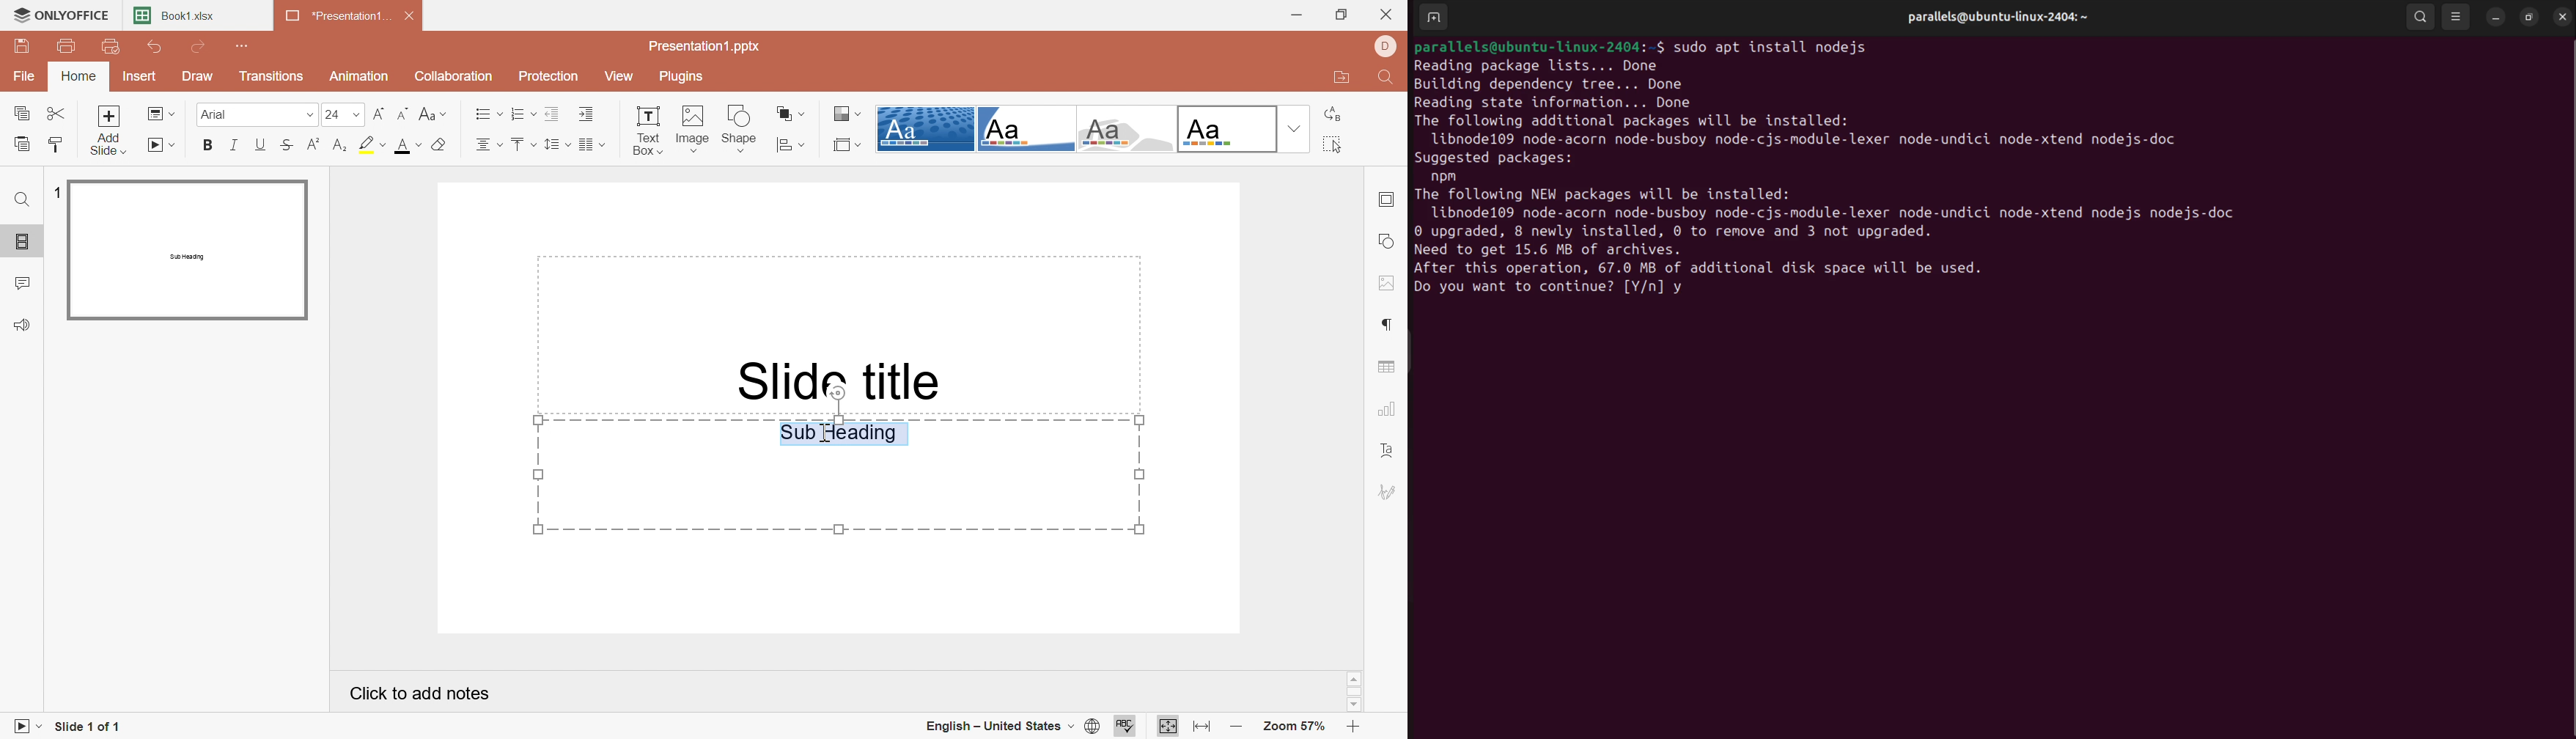 Image resolution: width=2576 pixels, height=756 pixels. What do you see at coordinates (558, 142) in the screenshot?
I see `Line spacing` at bounding box center [558, 142].